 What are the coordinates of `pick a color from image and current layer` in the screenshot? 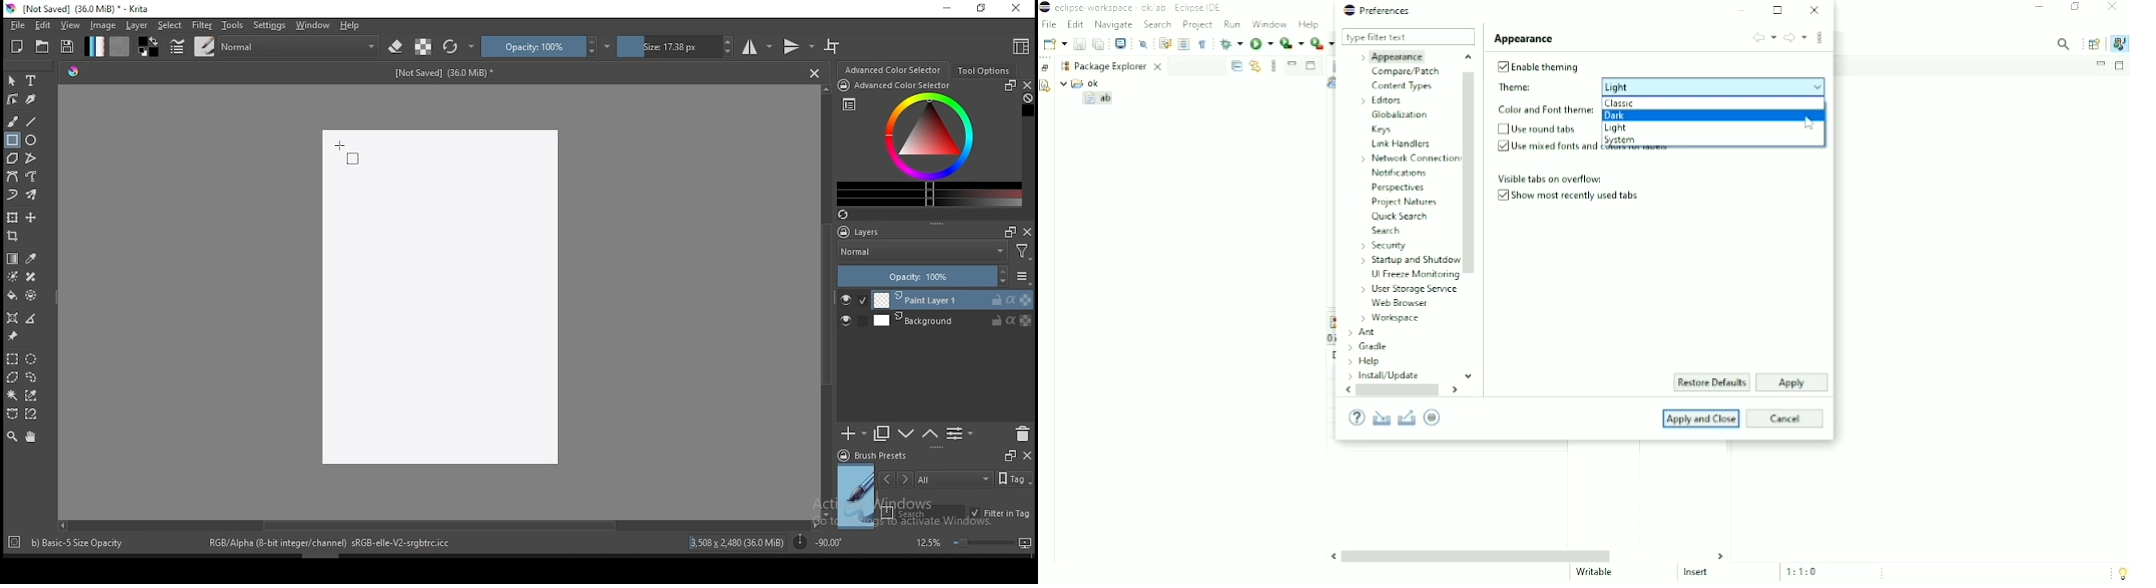 It's located at (32, 259).